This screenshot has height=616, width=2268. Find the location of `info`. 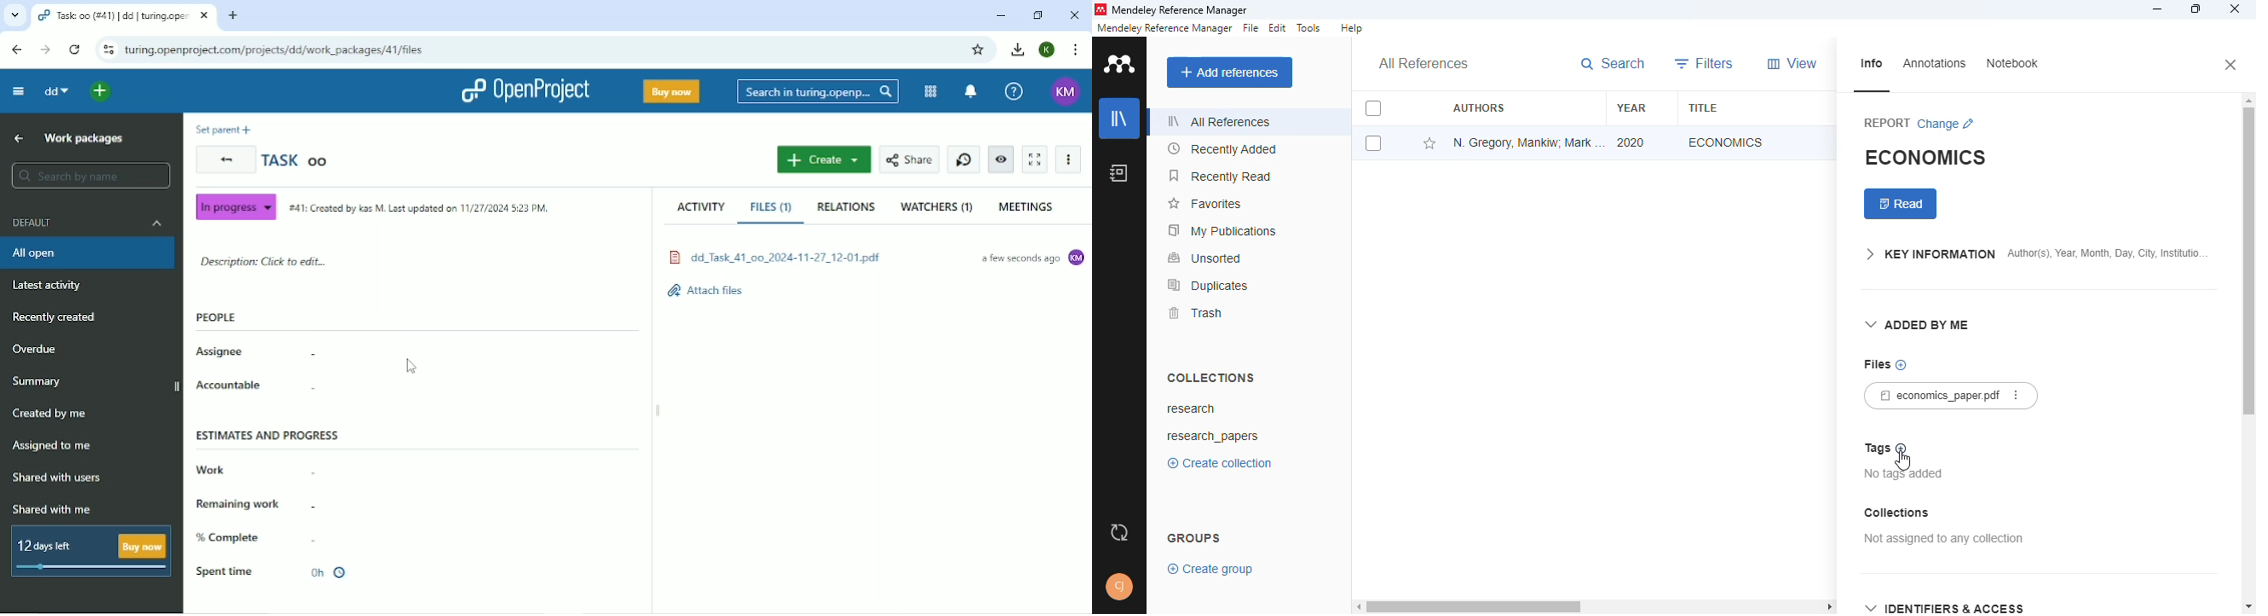

info is located at coordinates (1871, 64).